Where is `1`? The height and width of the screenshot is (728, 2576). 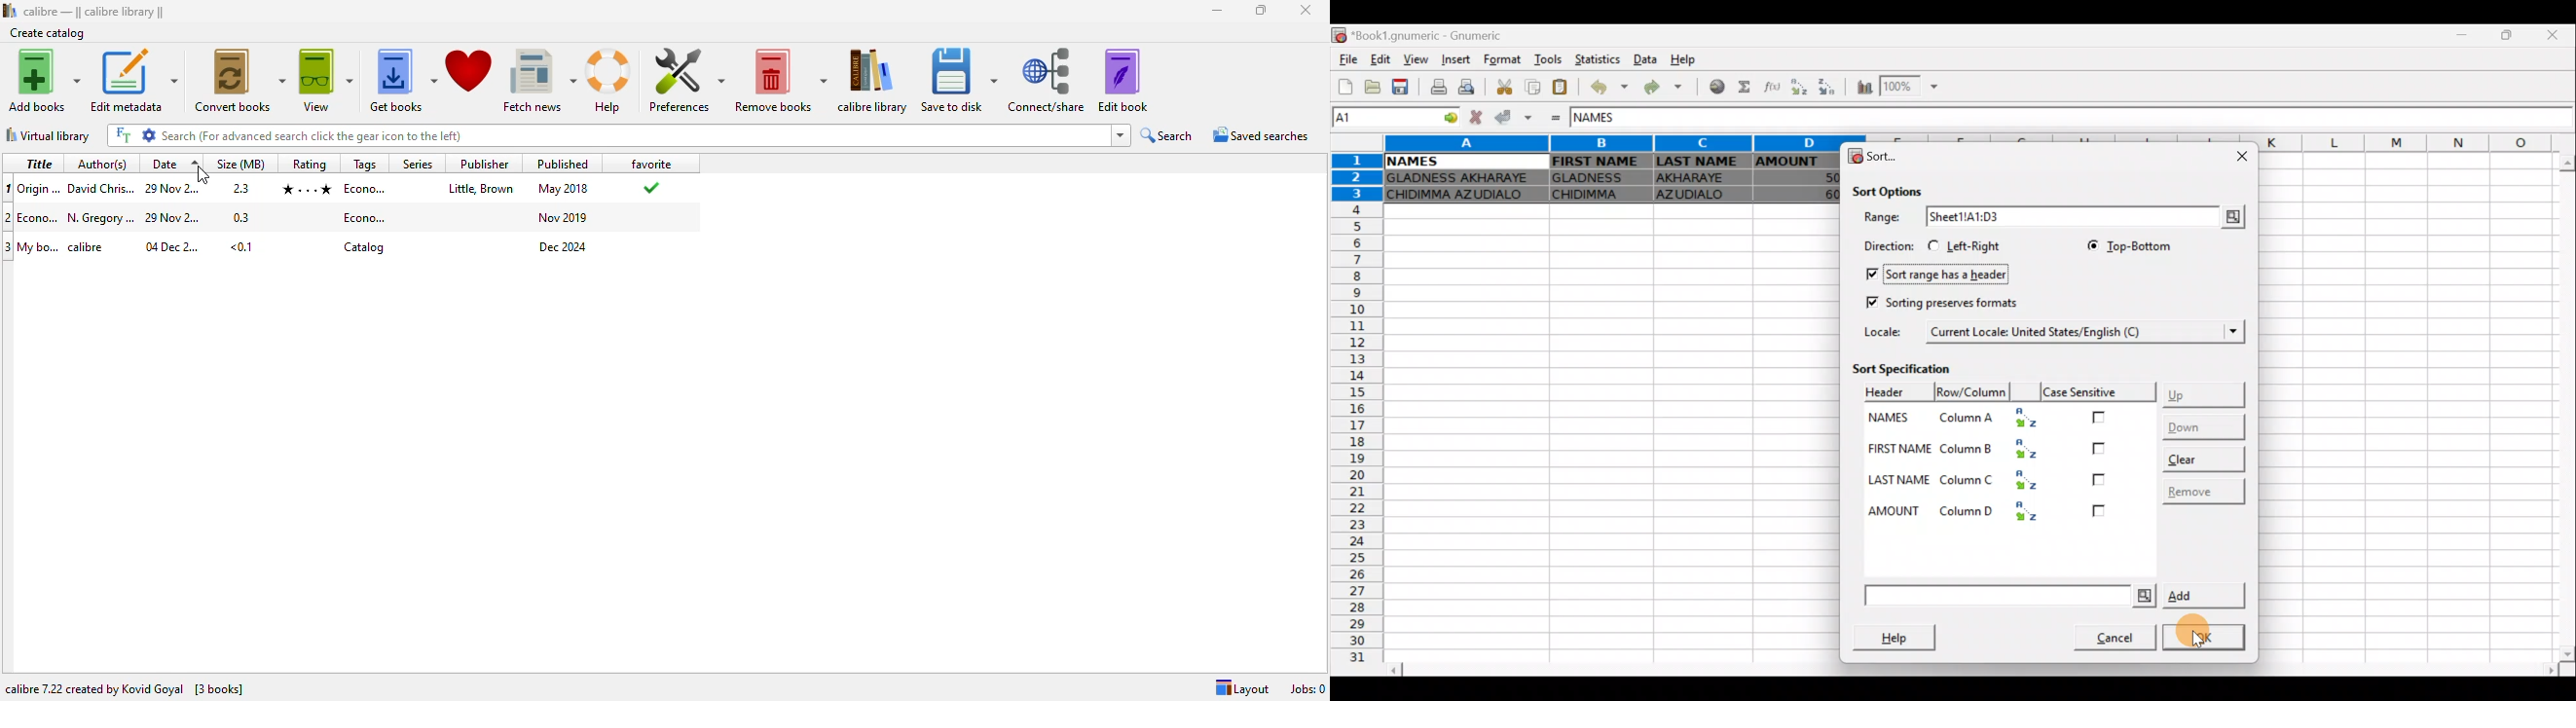 1 is located at coordinates (9, 187).